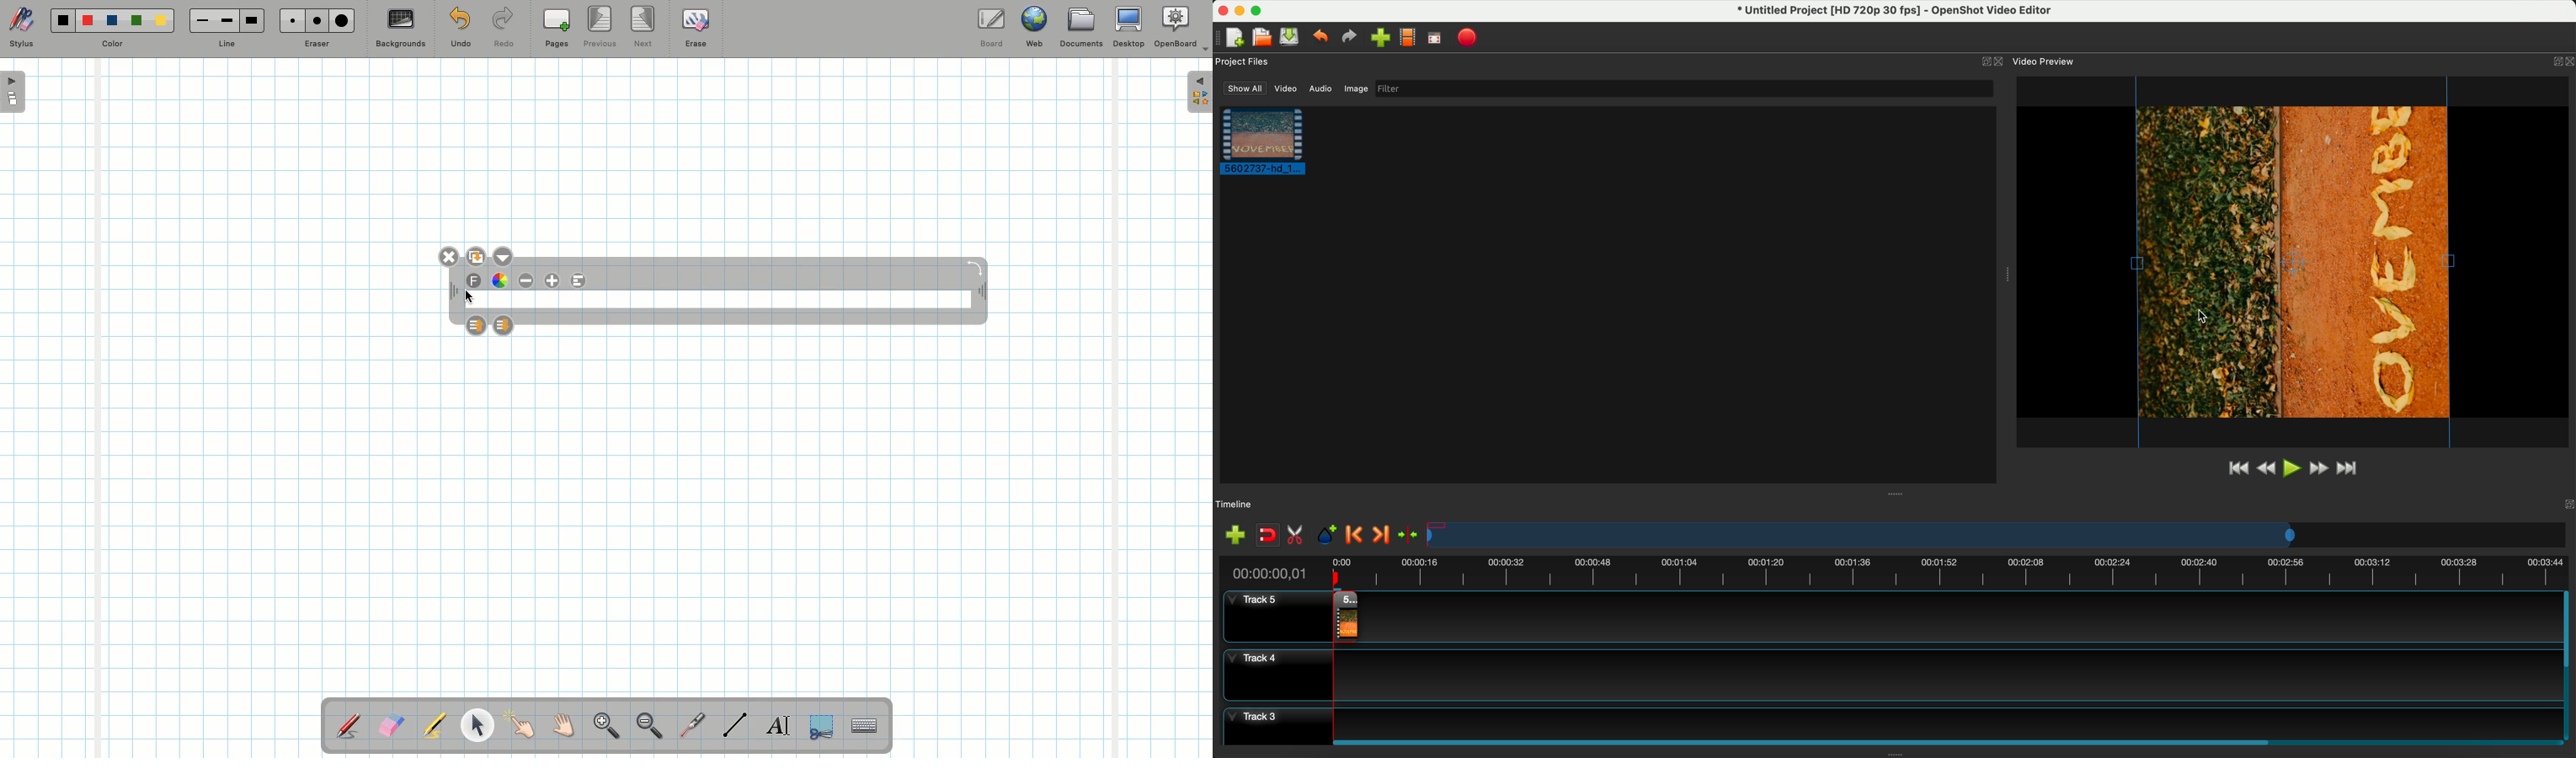 The image size is (2576, 784). What do you see at coordinates (1243, 61) in the screenshot?
I see `project files` at bounding box center [1243, 61].